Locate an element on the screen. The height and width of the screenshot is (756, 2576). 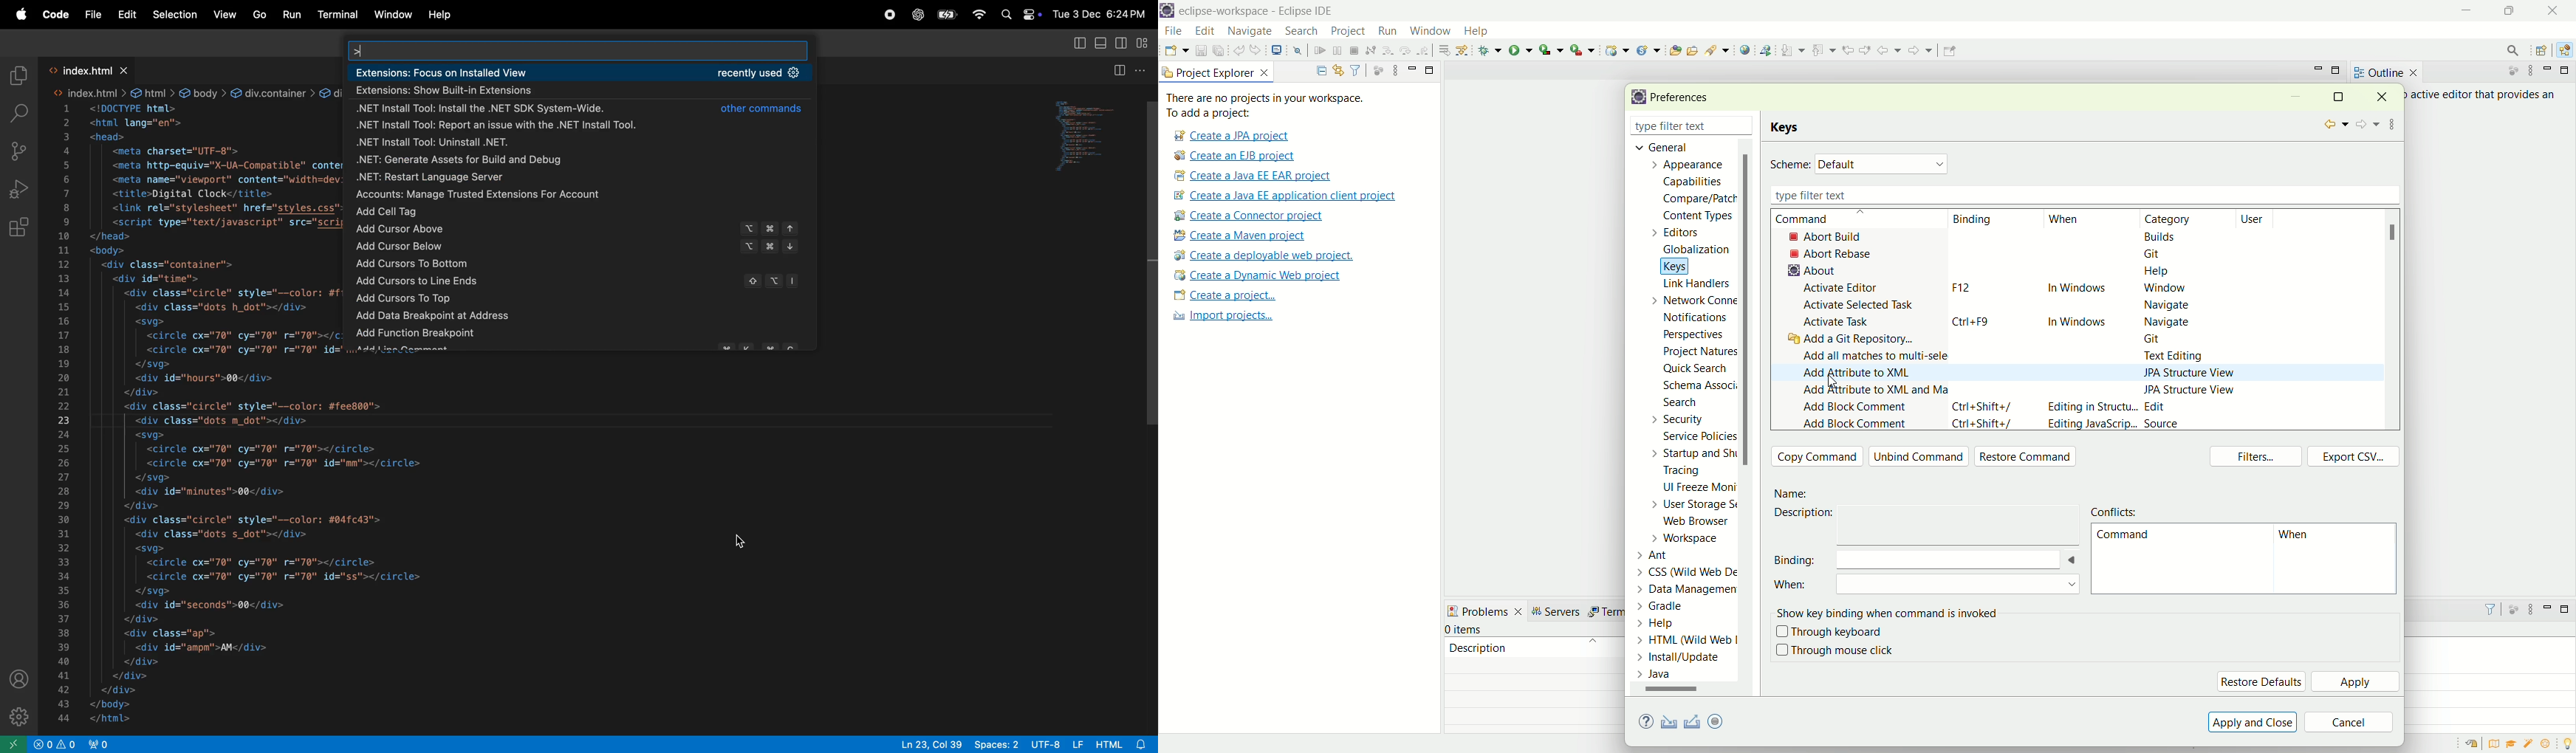
apply is located at coordinates (2357, 683).